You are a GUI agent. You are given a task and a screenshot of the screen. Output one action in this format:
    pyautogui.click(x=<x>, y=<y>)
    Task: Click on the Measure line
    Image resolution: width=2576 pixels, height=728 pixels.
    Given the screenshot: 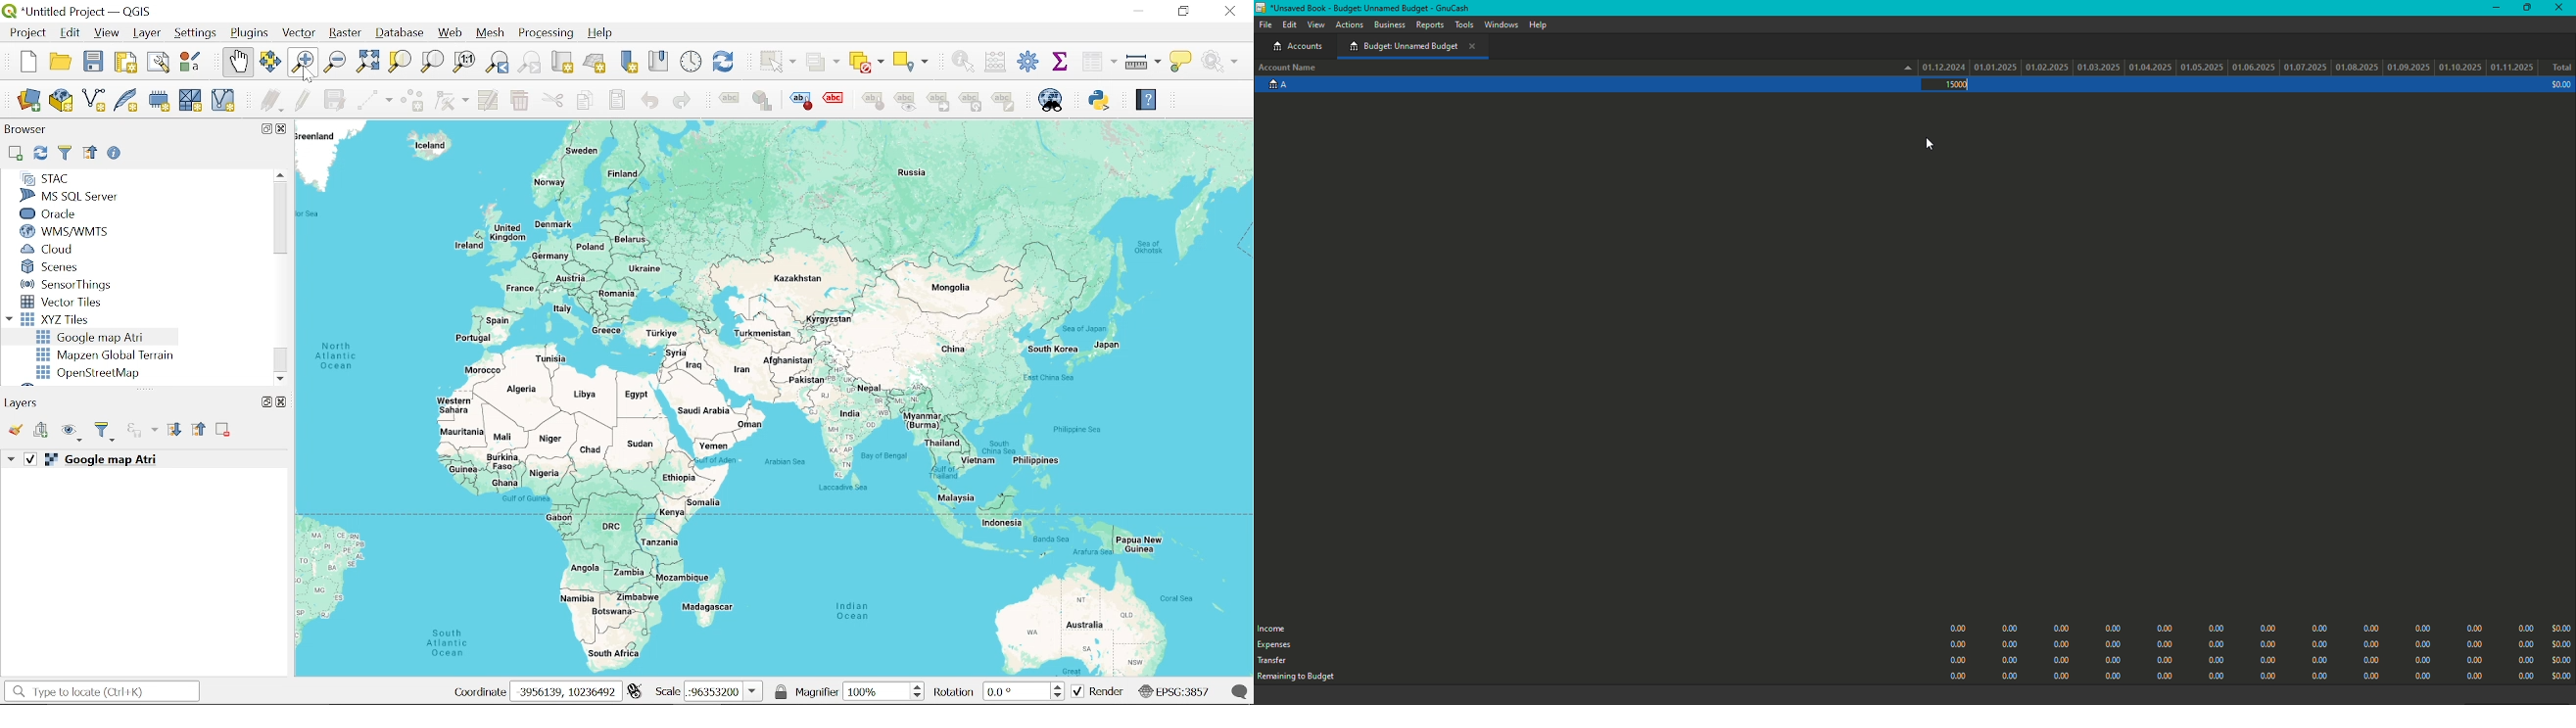 What is the action you would take?
    pyautogui.click(x=1144, y=63)
    